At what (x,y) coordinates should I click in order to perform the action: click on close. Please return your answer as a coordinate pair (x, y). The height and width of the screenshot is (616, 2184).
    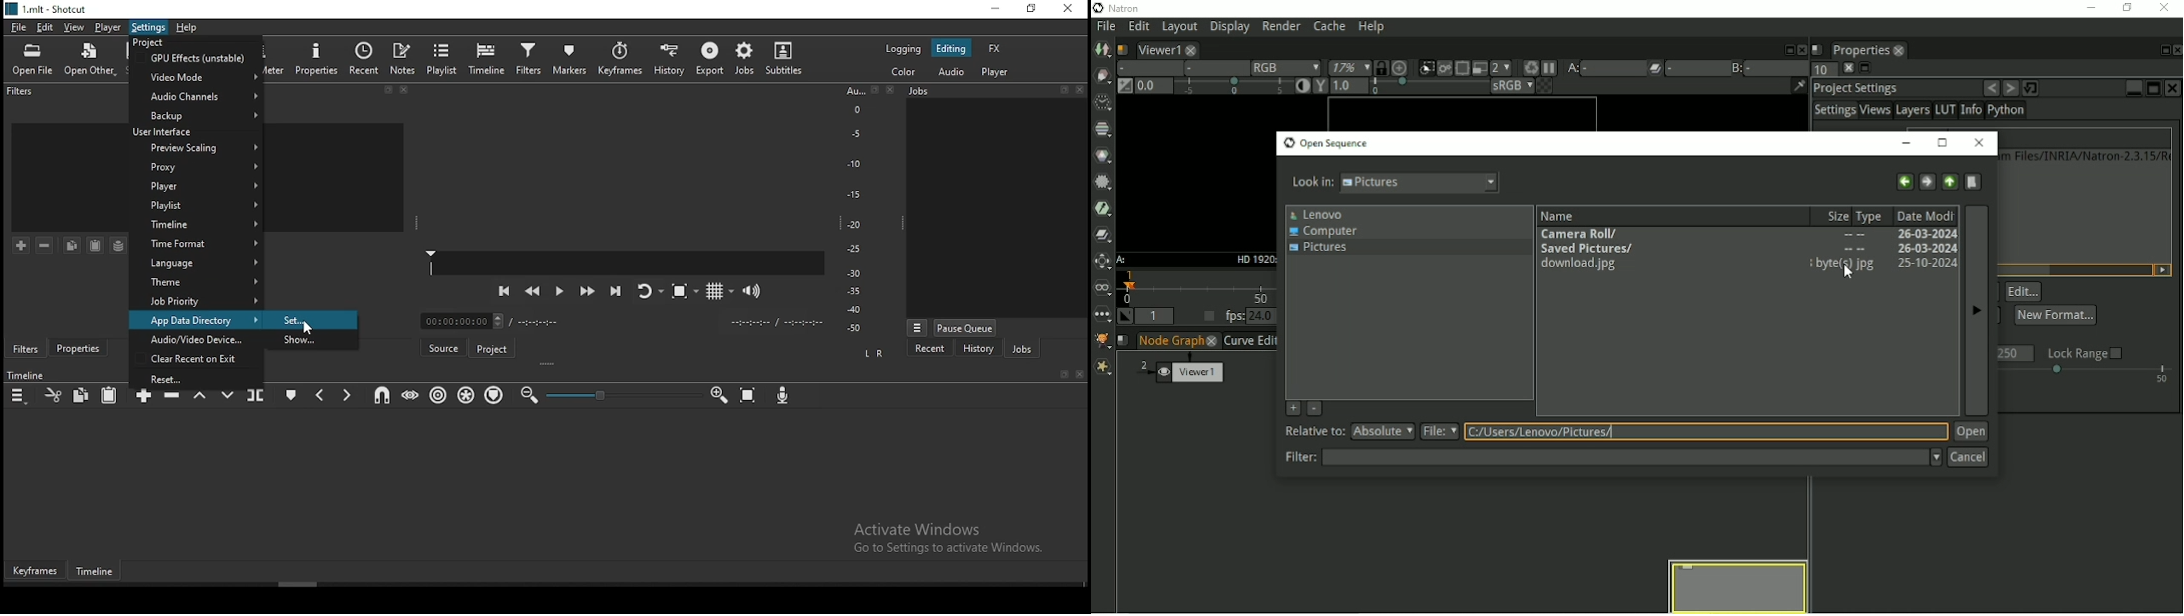
    Looking at the image, I should click on (1082, 89).